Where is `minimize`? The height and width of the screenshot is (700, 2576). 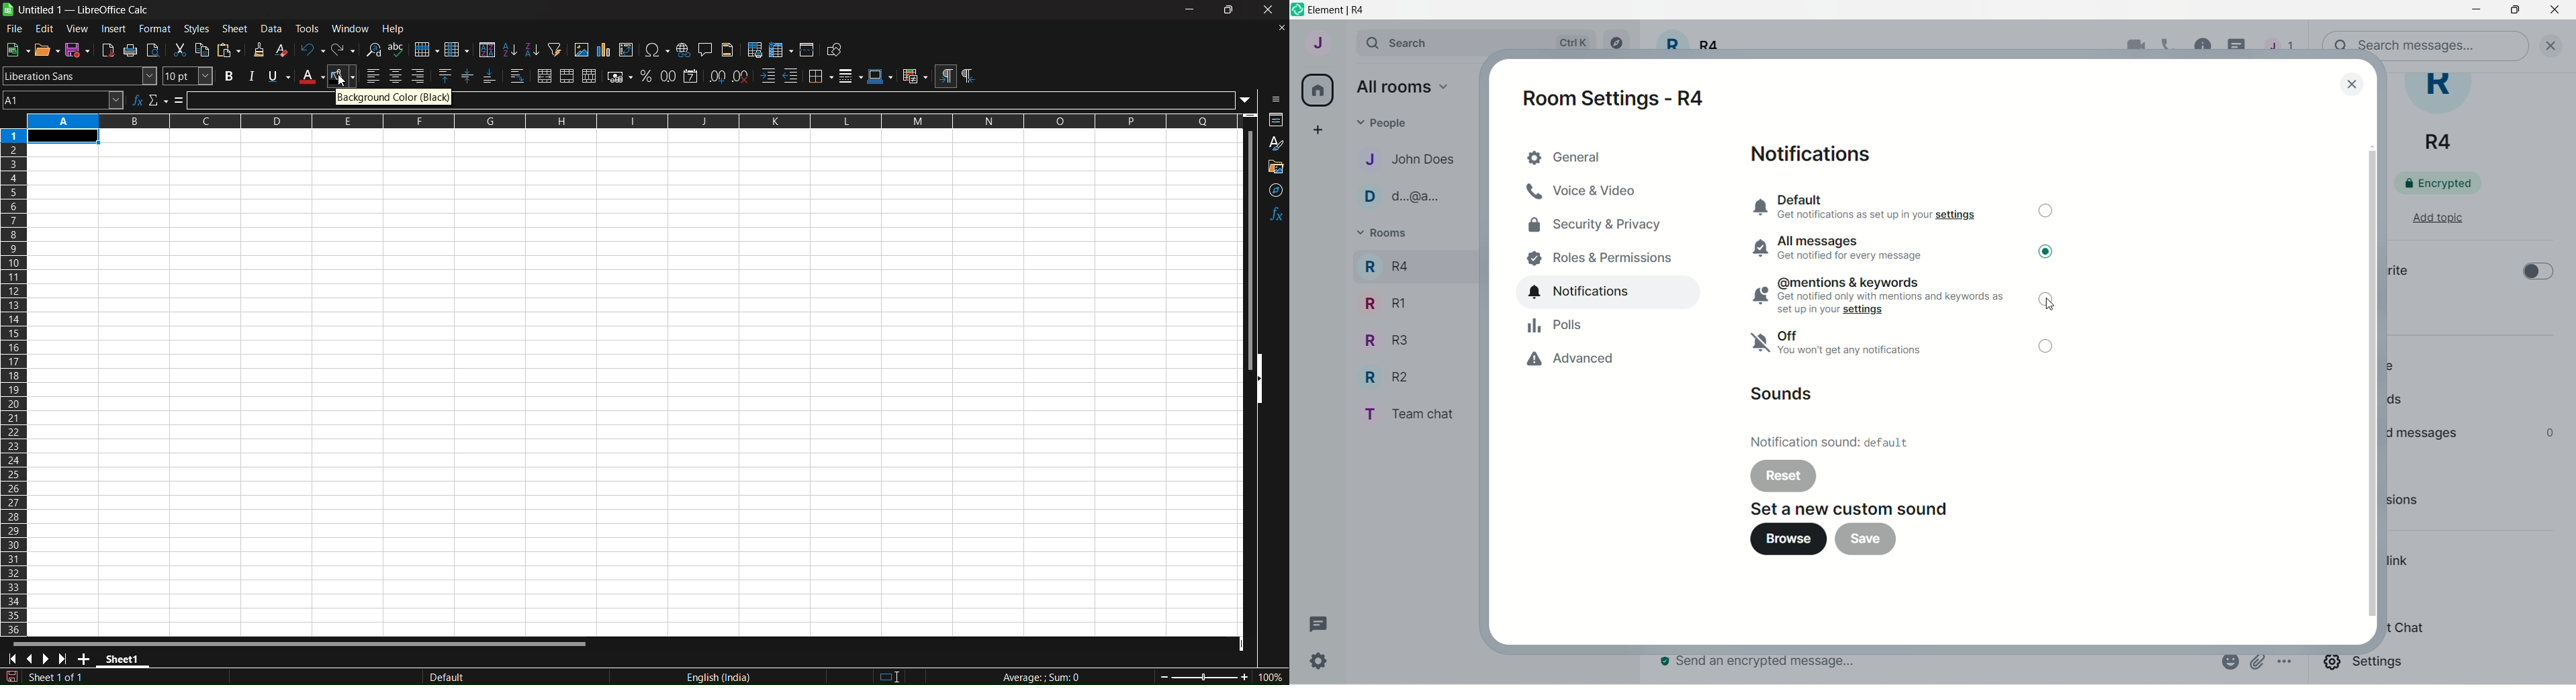
minimize is located at coordinates (2474, 11).